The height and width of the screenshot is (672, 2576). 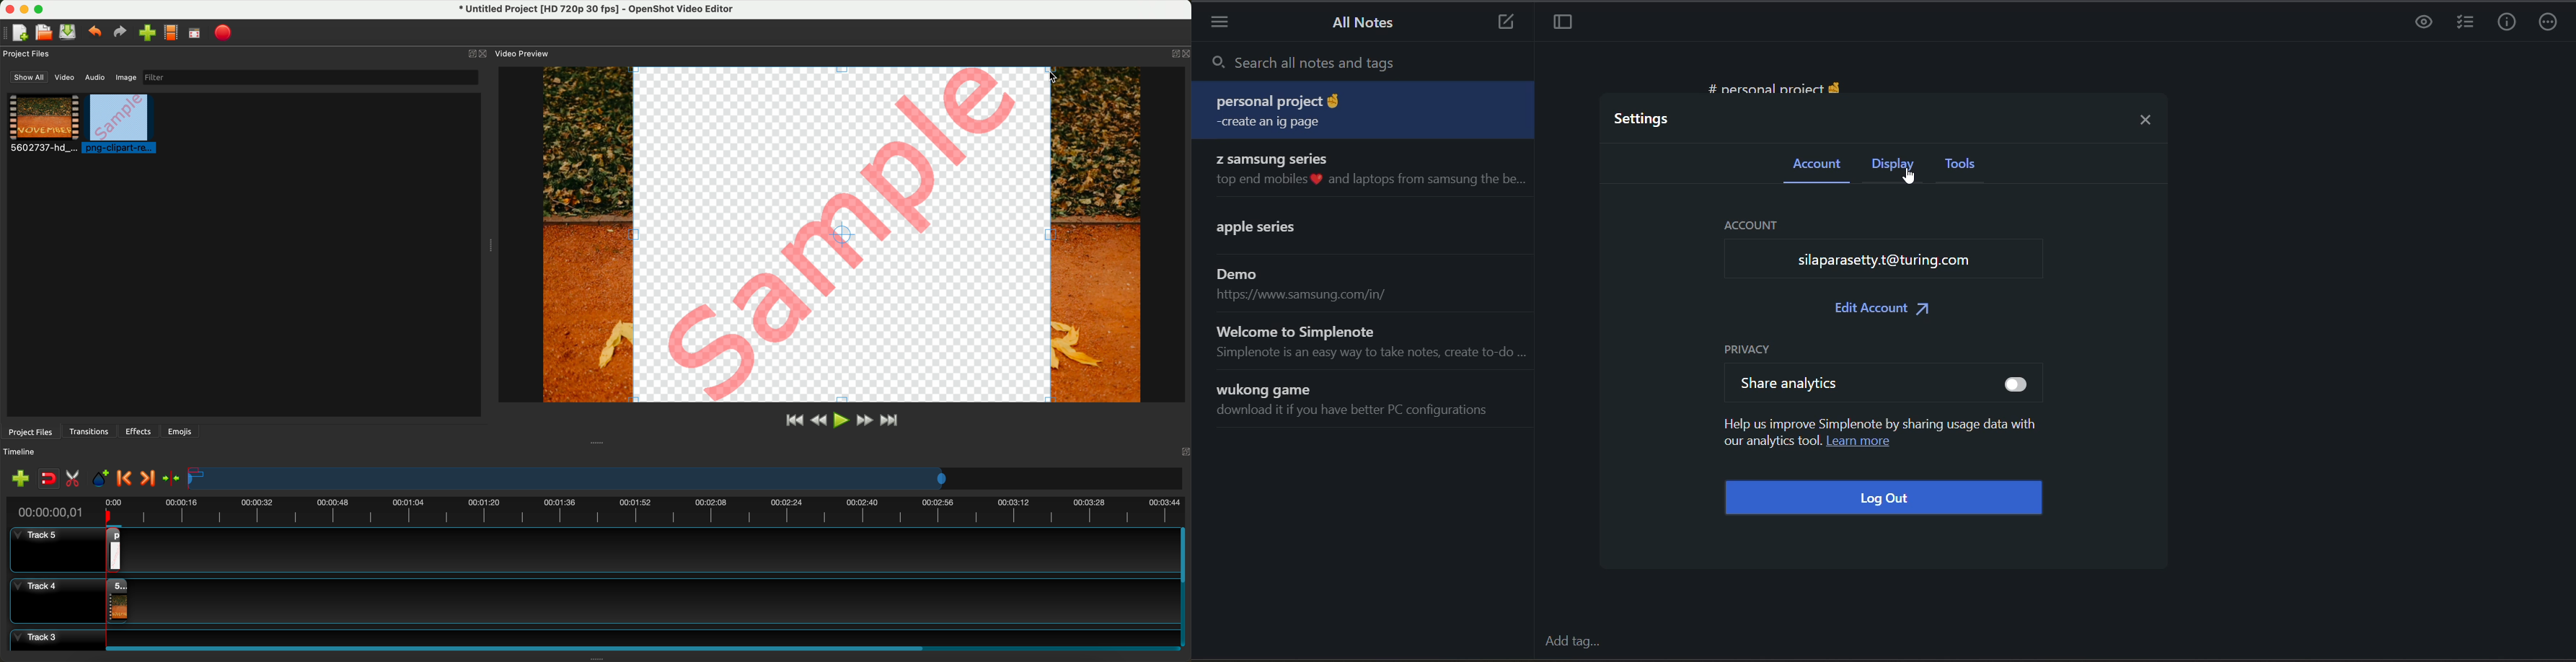 What do you see at coordinates (2466, 23) in the screenshot?
I see `insert checklist` at bounding box center [2466, 23].